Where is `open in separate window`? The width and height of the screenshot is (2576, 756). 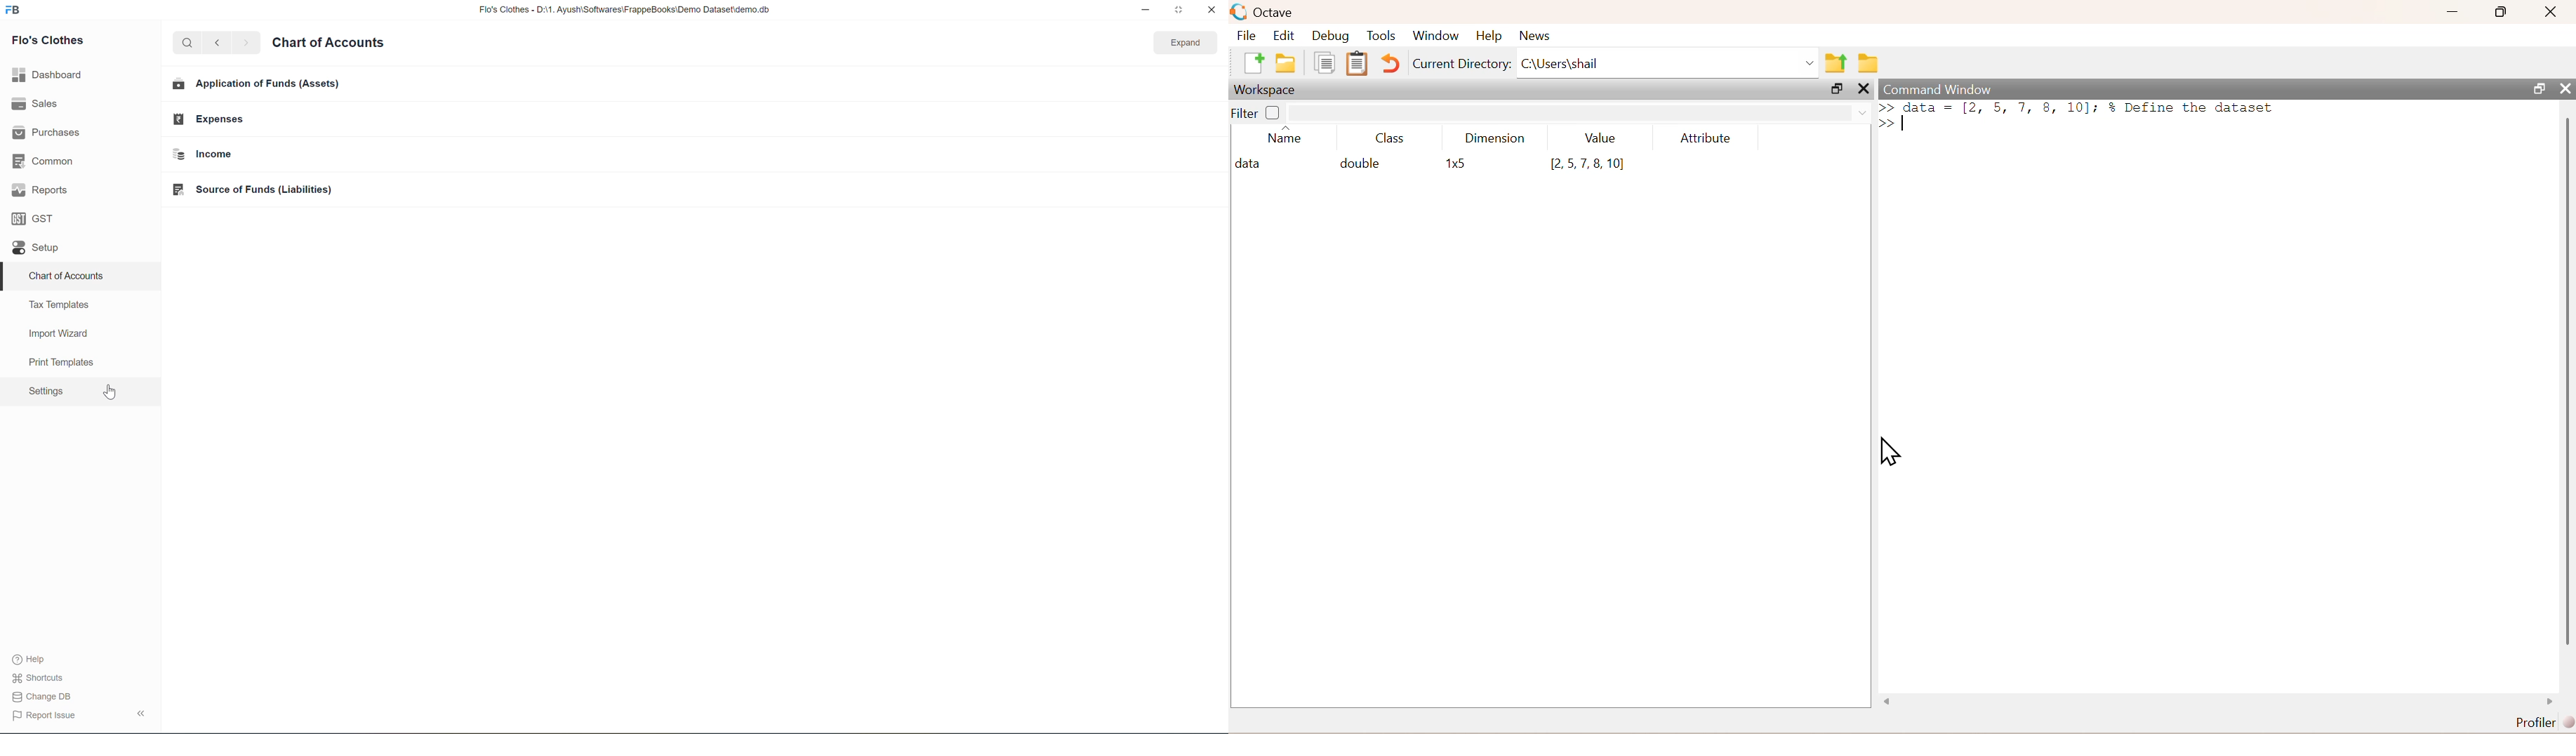 open in separate window is located at coordinates (1837, 88).